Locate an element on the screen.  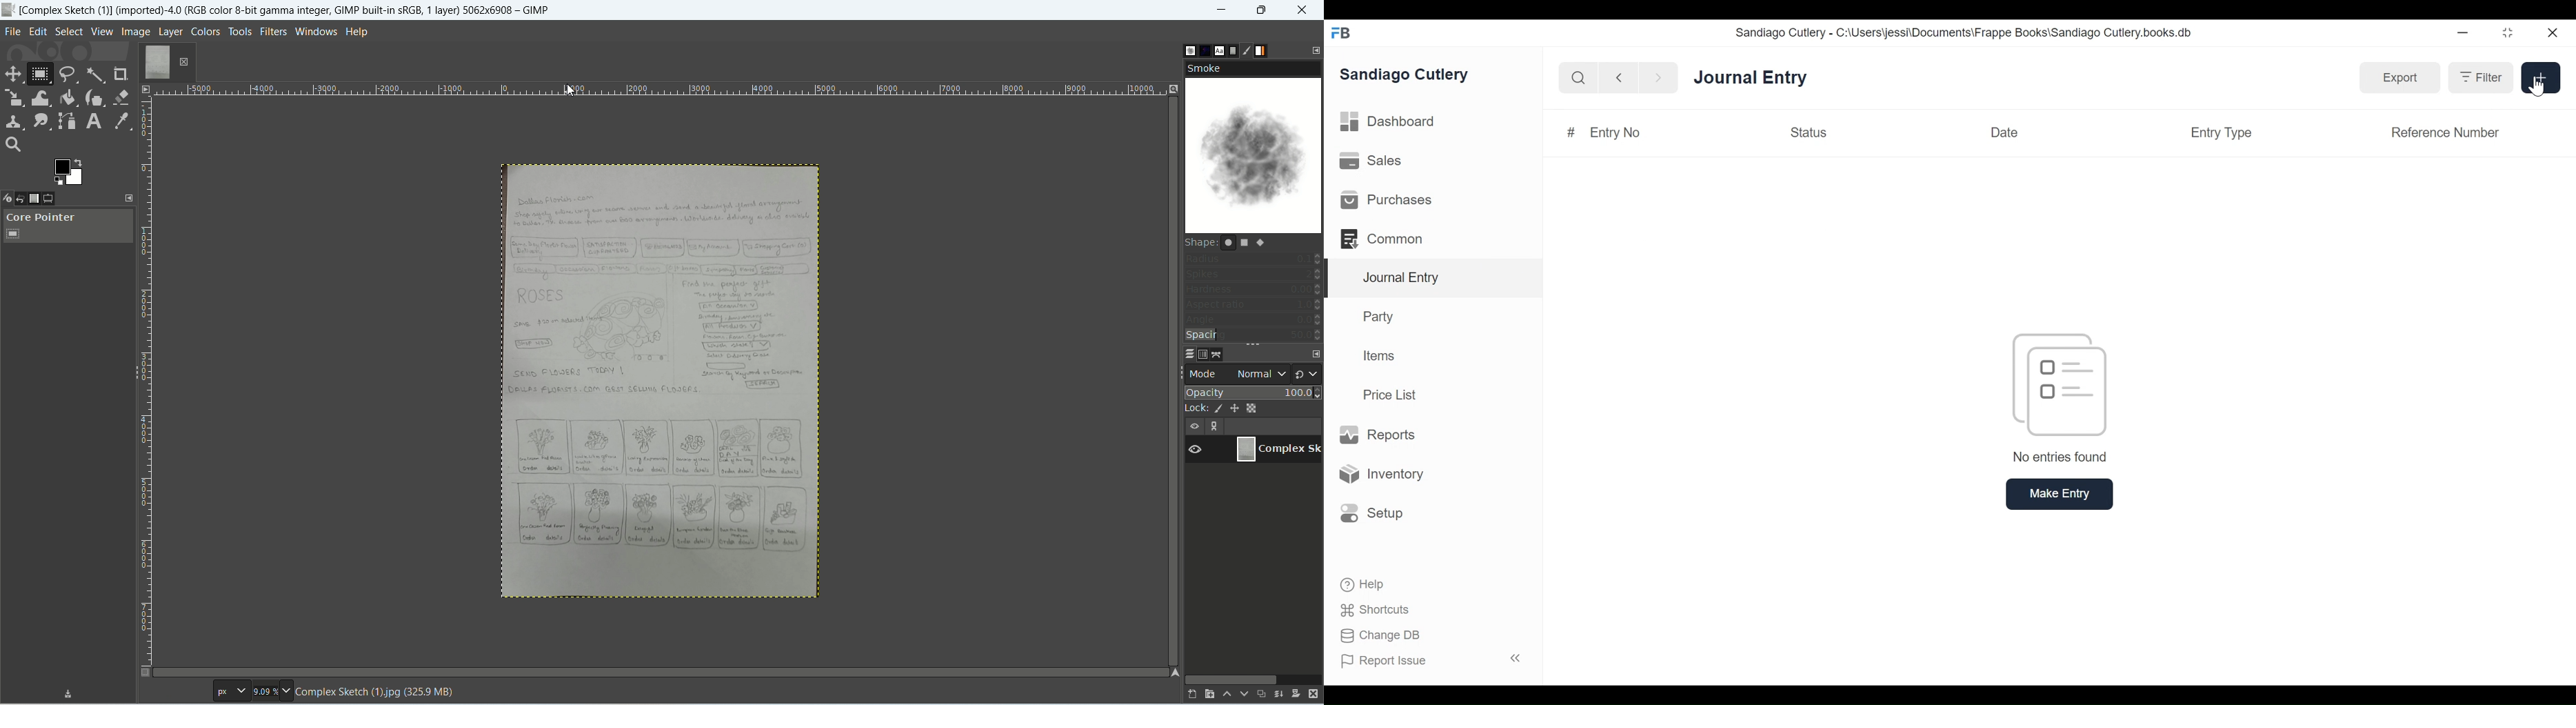
Journal Entry is located at coordinates (1752, 78).